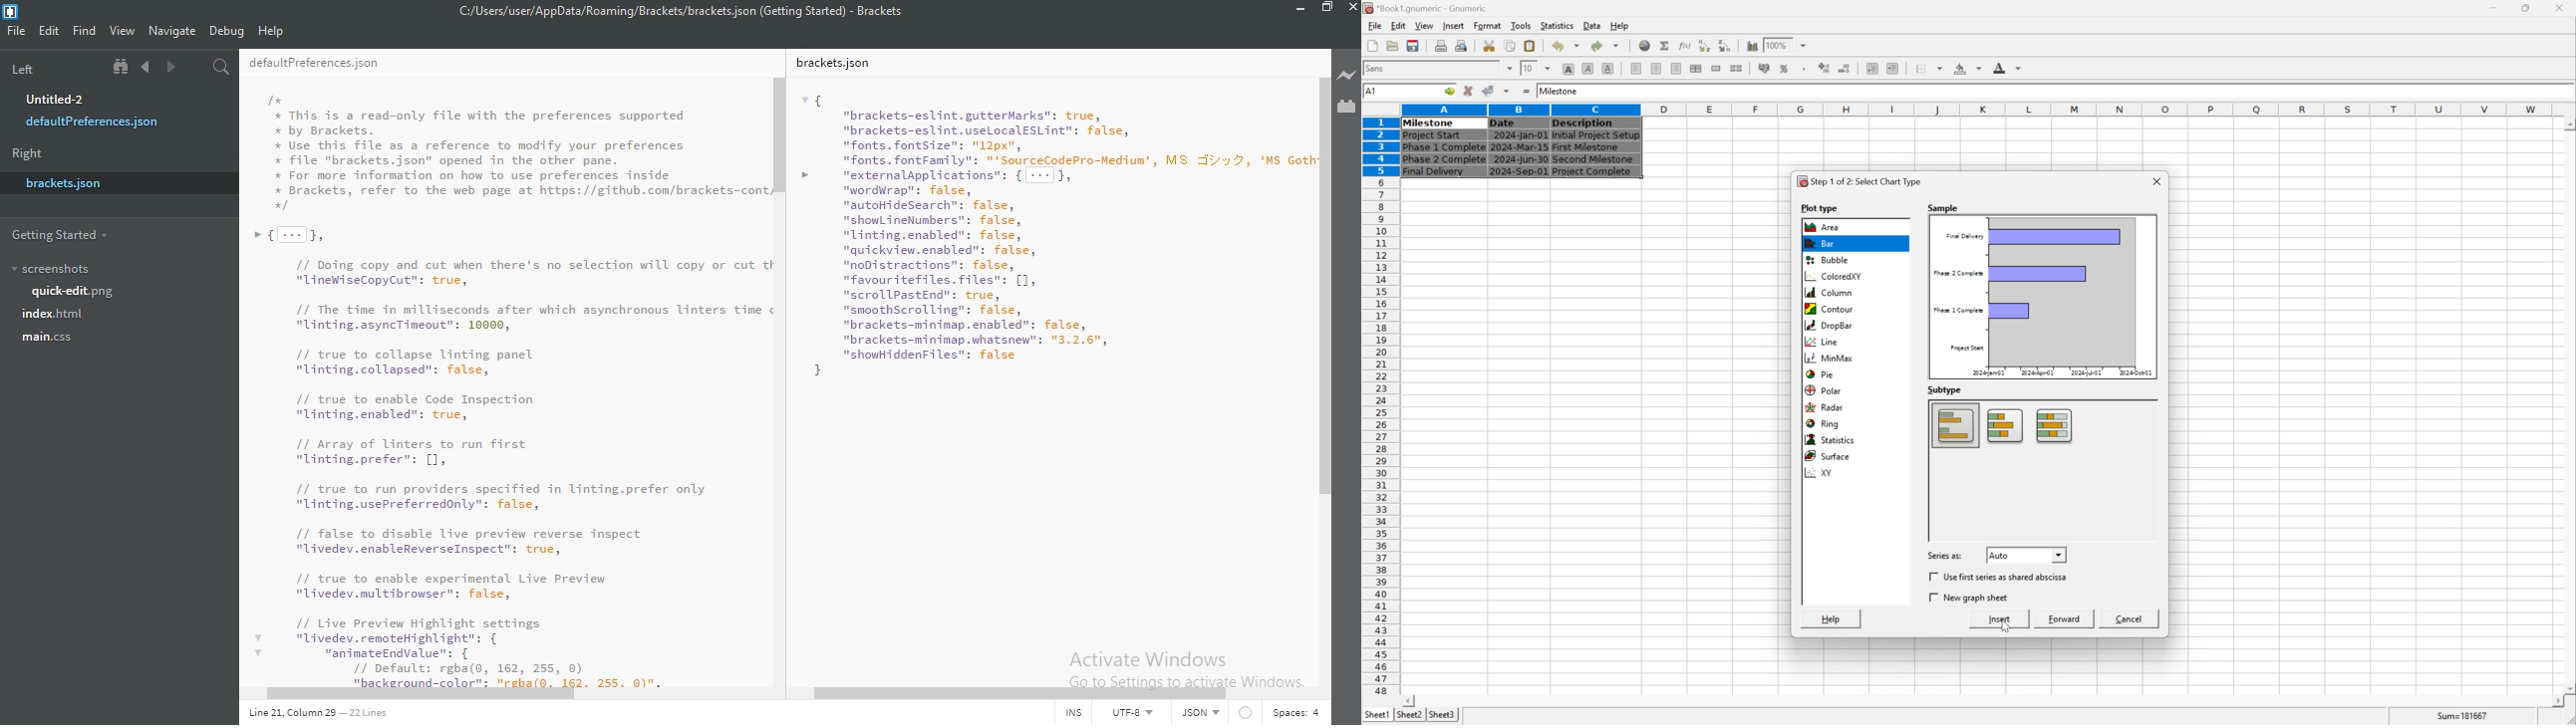 The image size is (2576, 728). What do you see at coordinates (1821, 206) in the screenshot?
I see `plot type` at bounding box center [1821, 206].